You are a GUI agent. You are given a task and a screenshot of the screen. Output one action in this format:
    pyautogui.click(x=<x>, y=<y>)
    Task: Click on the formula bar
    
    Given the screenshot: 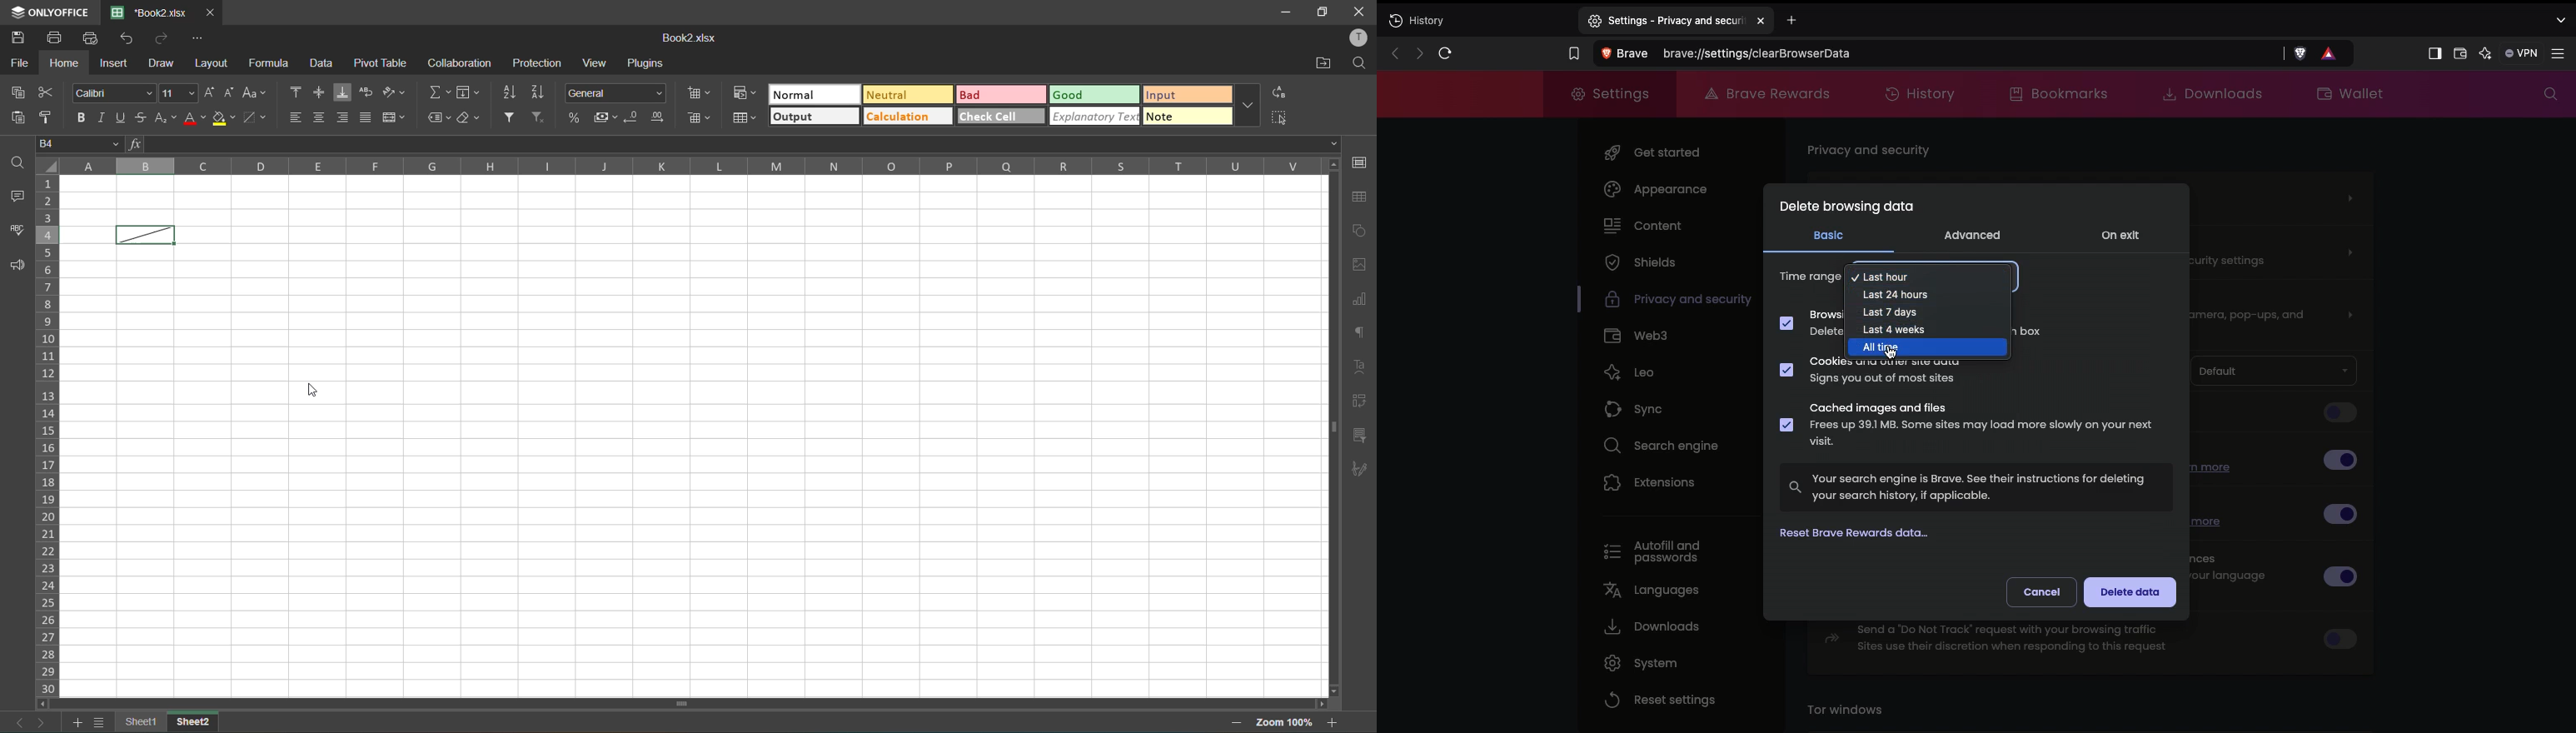 What is the action you would take?
    pyautogui.click(x=723, y=143)
    